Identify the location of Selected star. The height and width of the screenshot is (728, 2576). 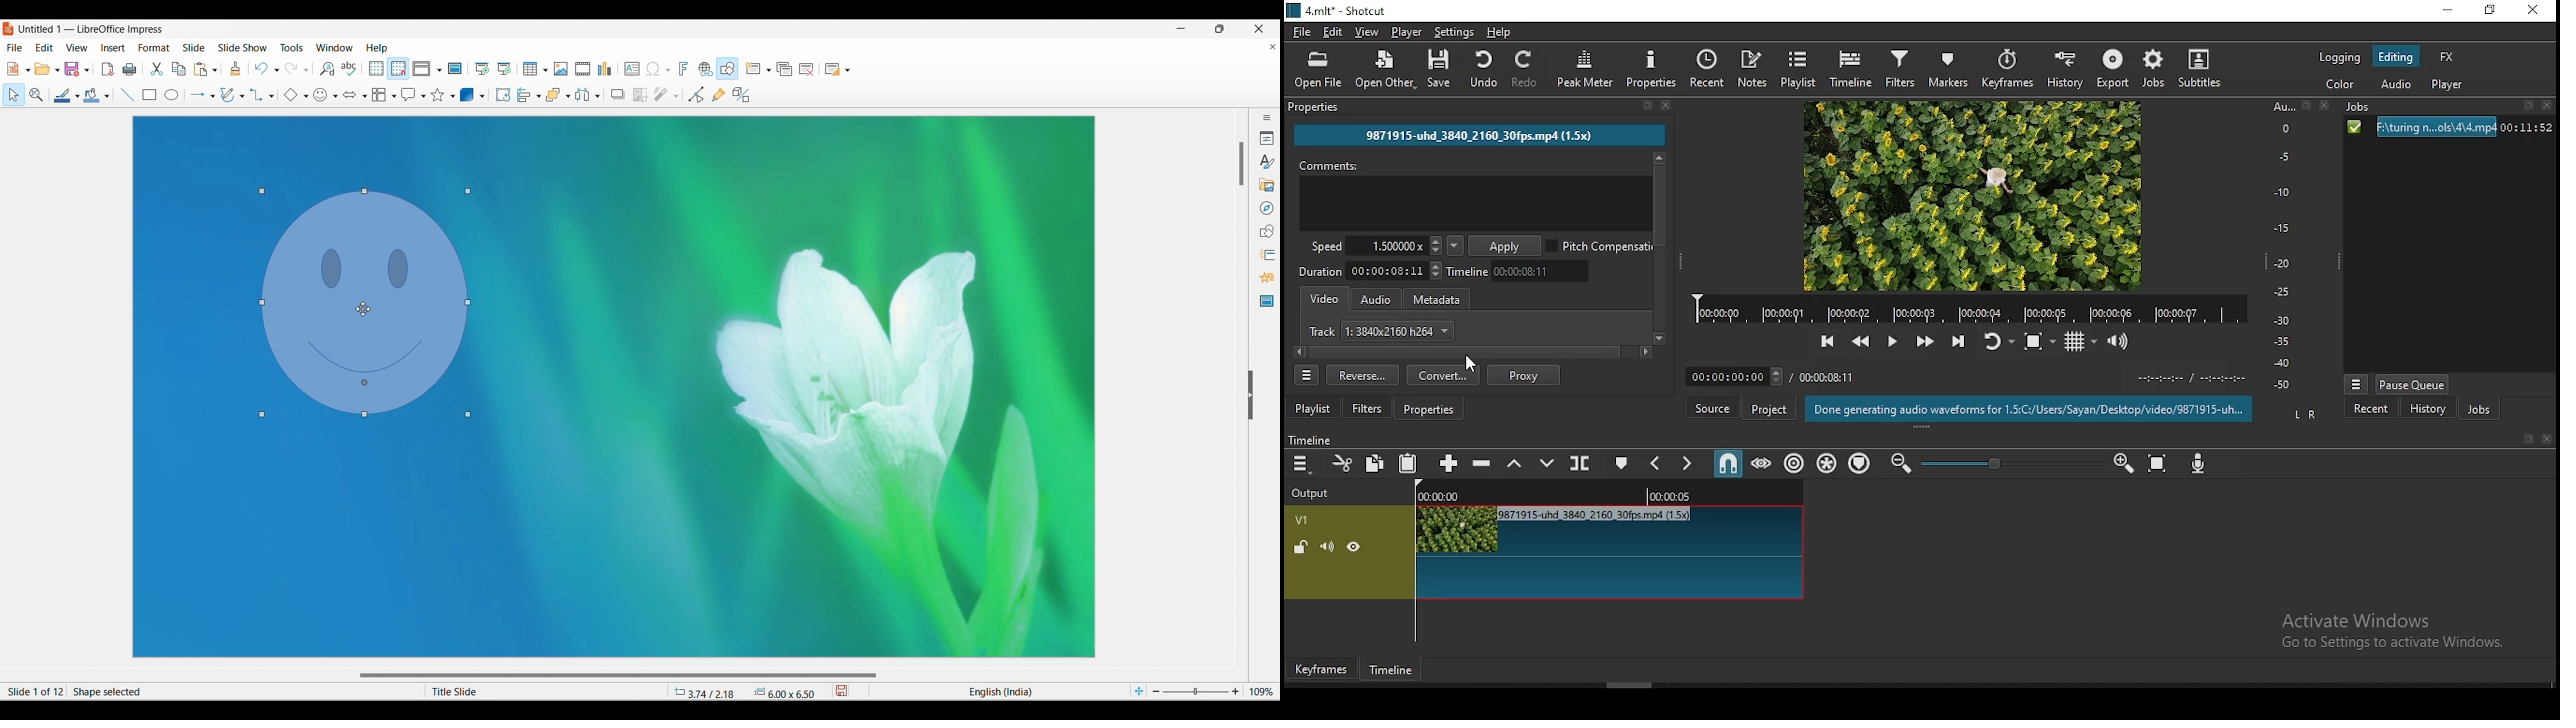
(438, 95).